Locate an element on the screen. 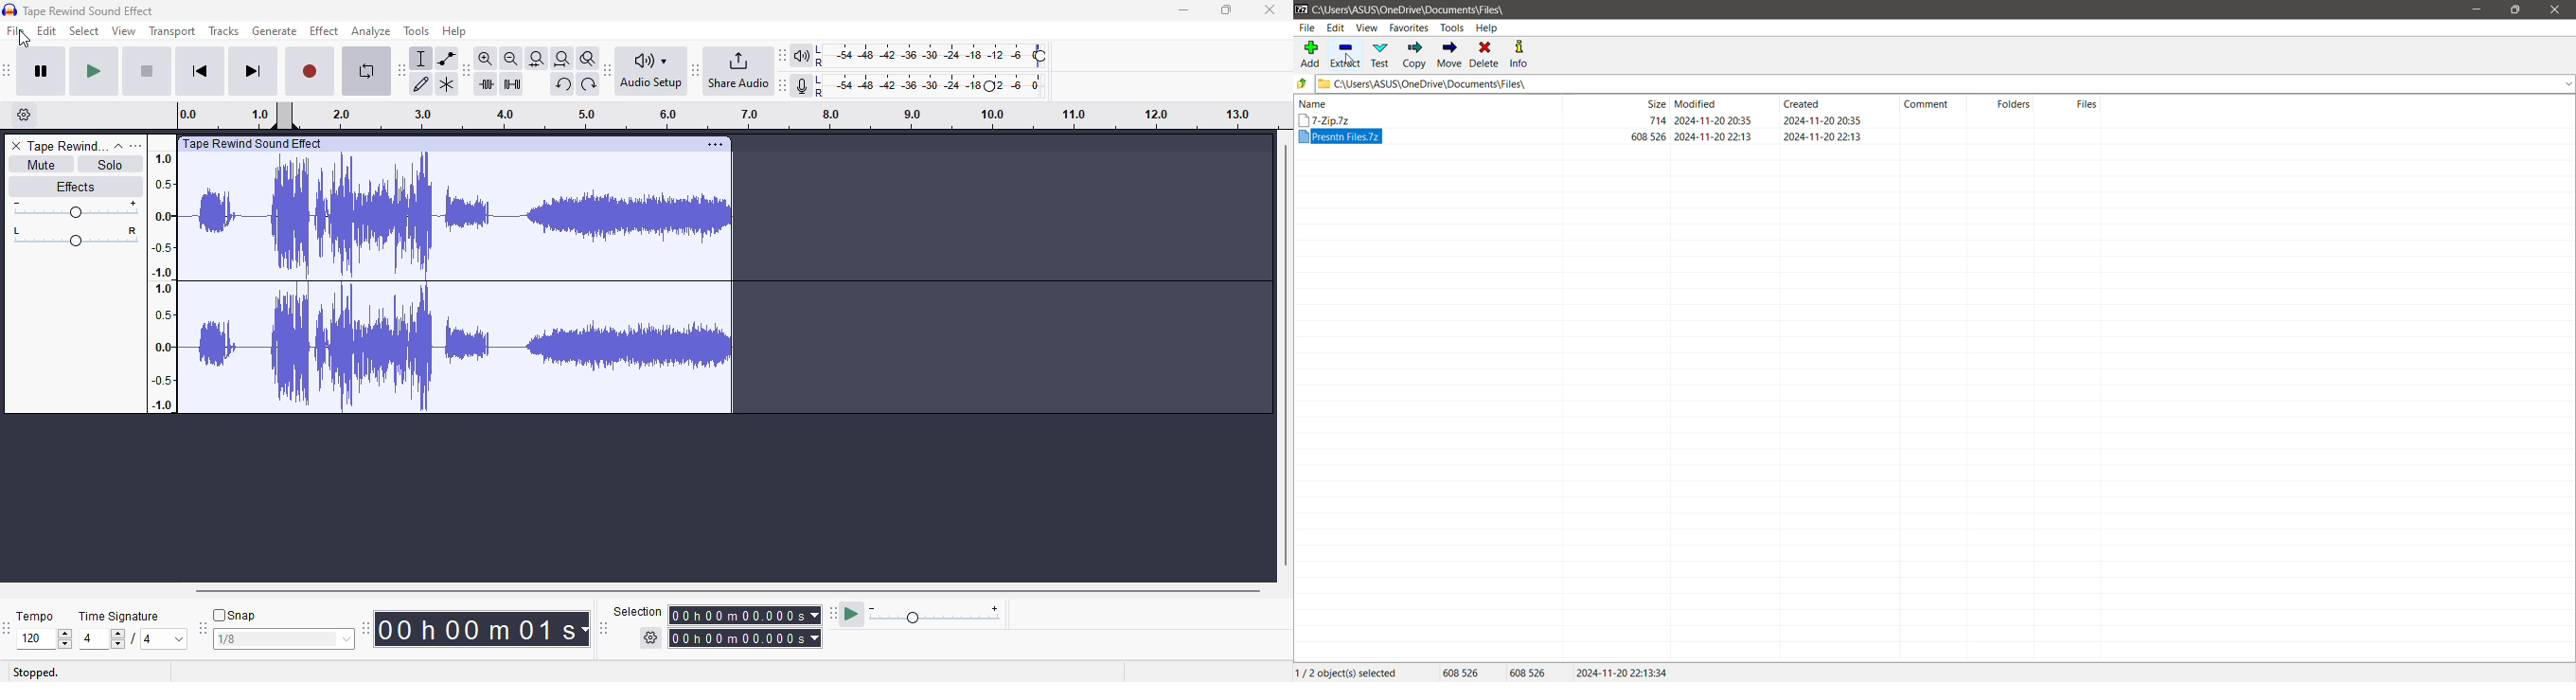 The height and width of the screenshot is (700, 2576). pan: center is located at coordinates (76, 236).